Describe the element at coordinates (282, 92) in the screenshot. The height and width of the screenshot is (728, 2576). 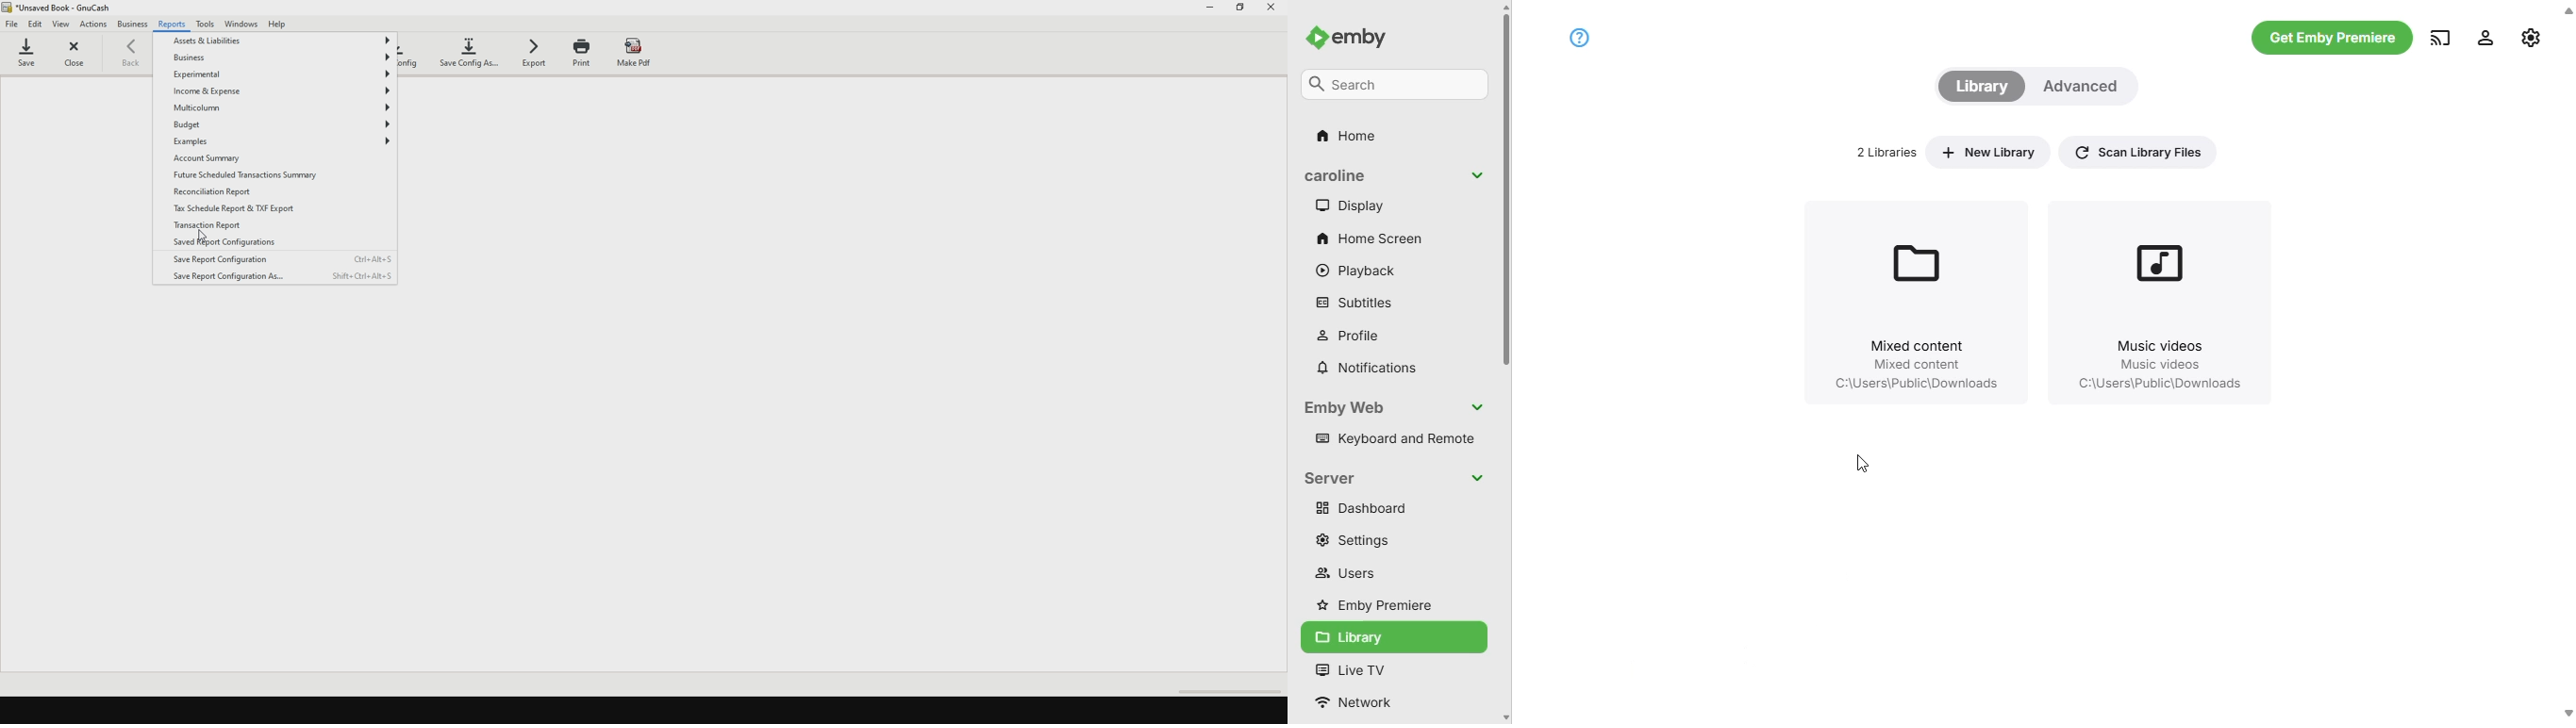
I see `income and expense` at that location.